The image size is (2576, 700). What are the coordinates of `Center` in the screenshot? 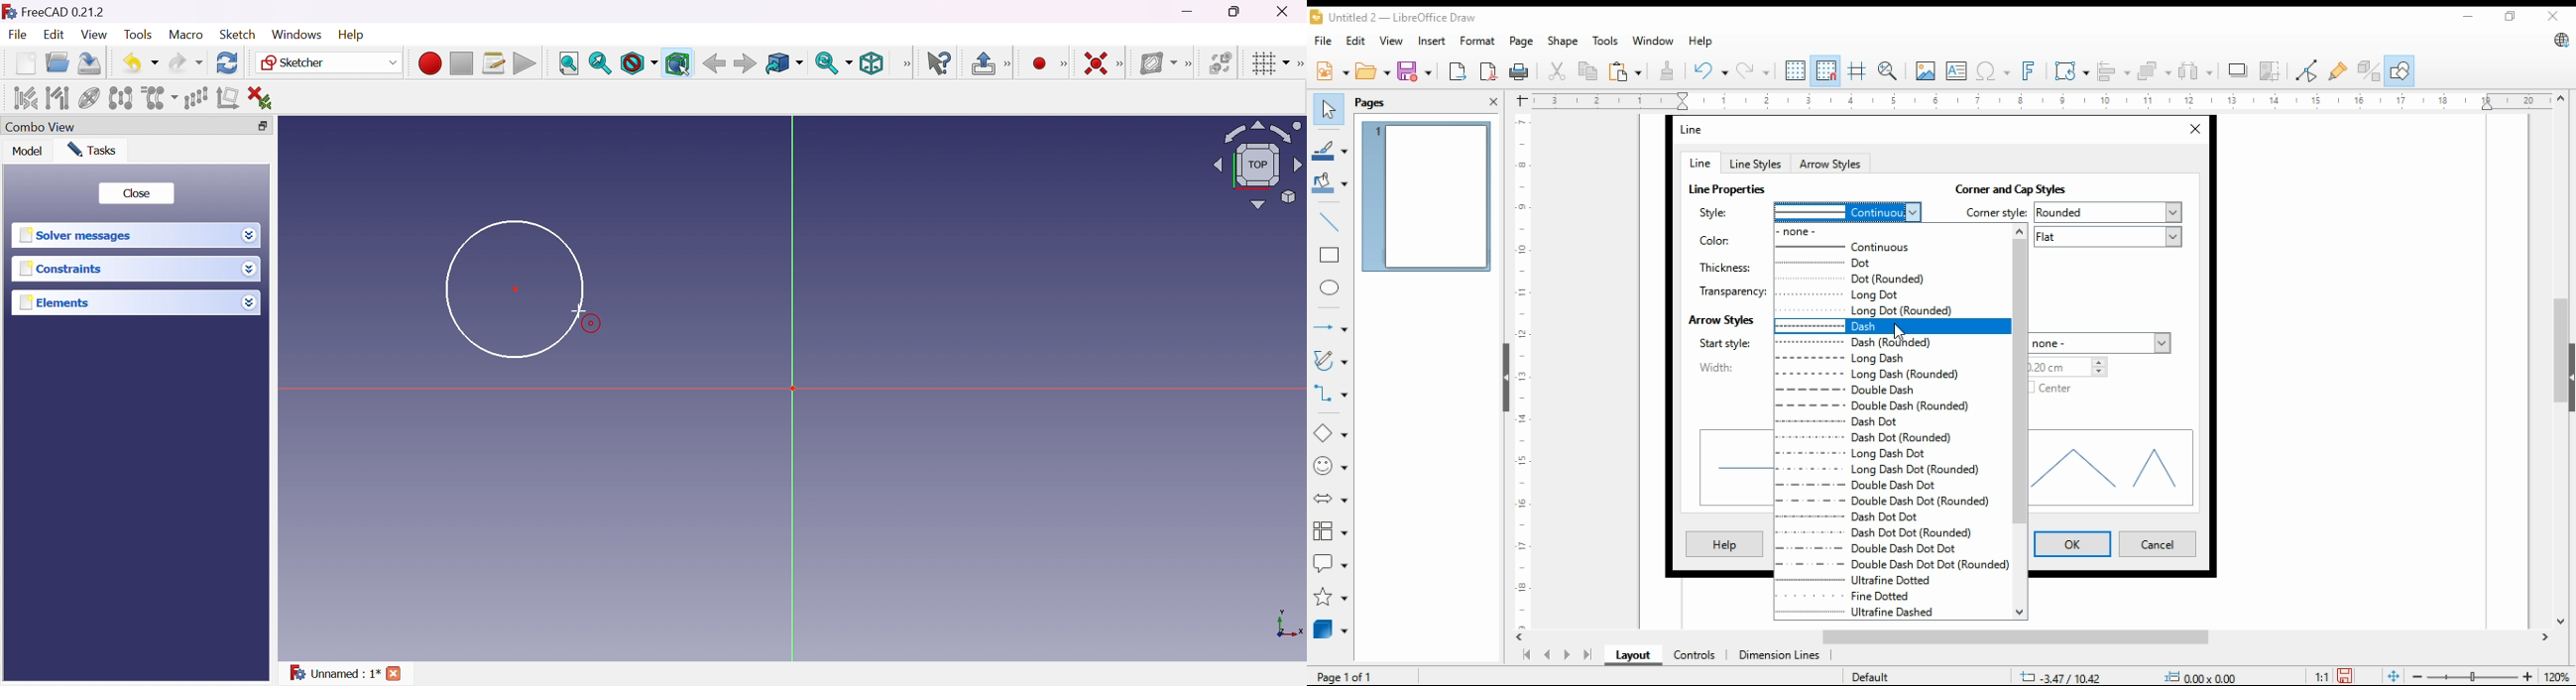 It's located at (517, 288).